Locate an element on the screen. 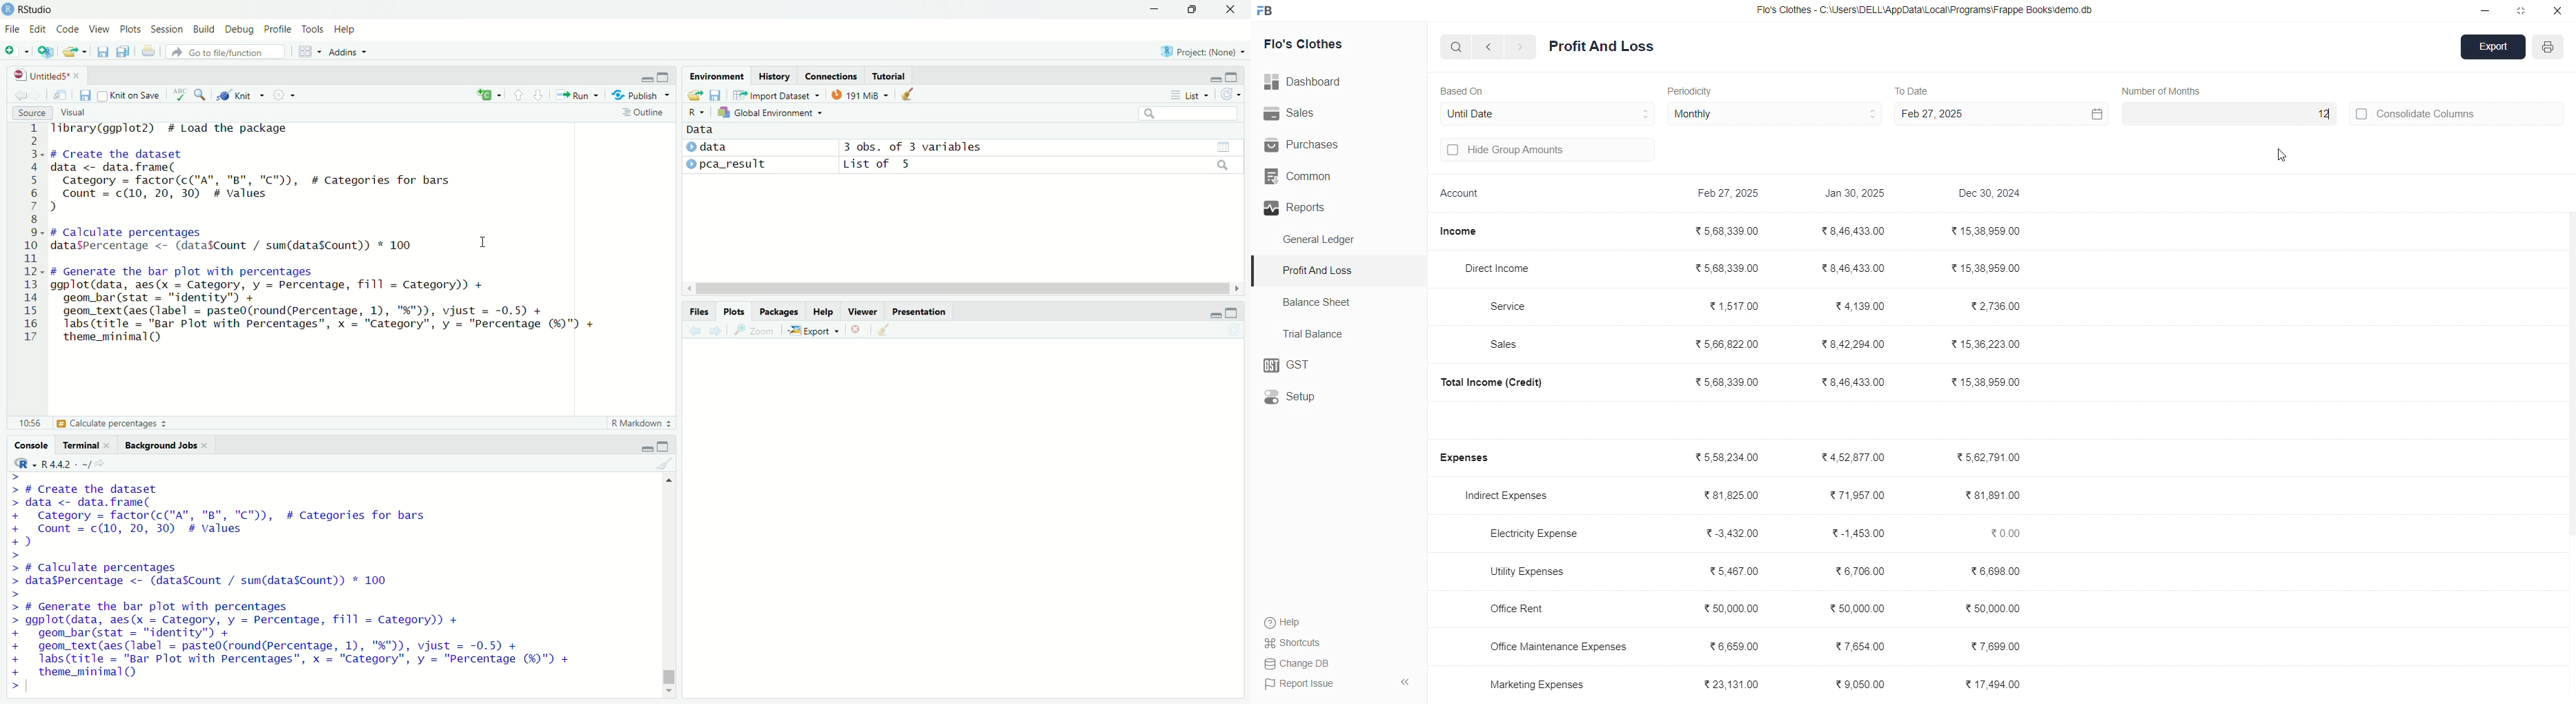 The image size is (2576, 728). R language is located at coordinates (696, 112).